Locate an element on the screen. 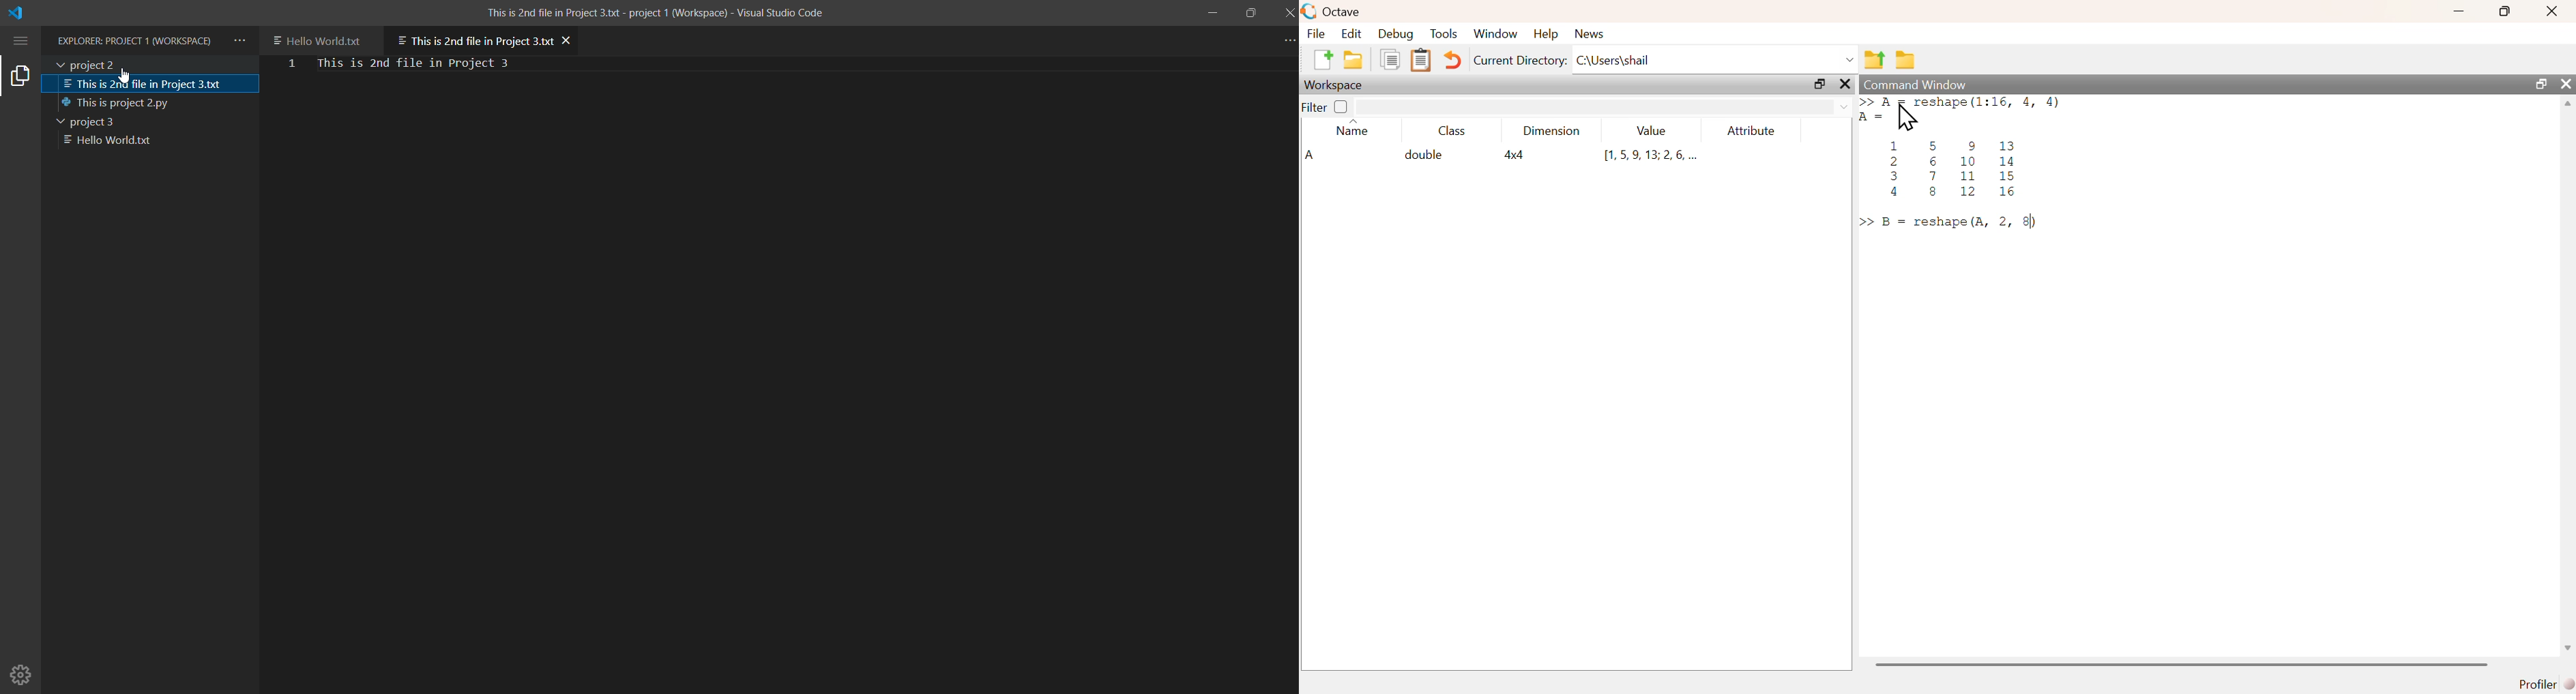  menu options is located at coordinates (23, 40).